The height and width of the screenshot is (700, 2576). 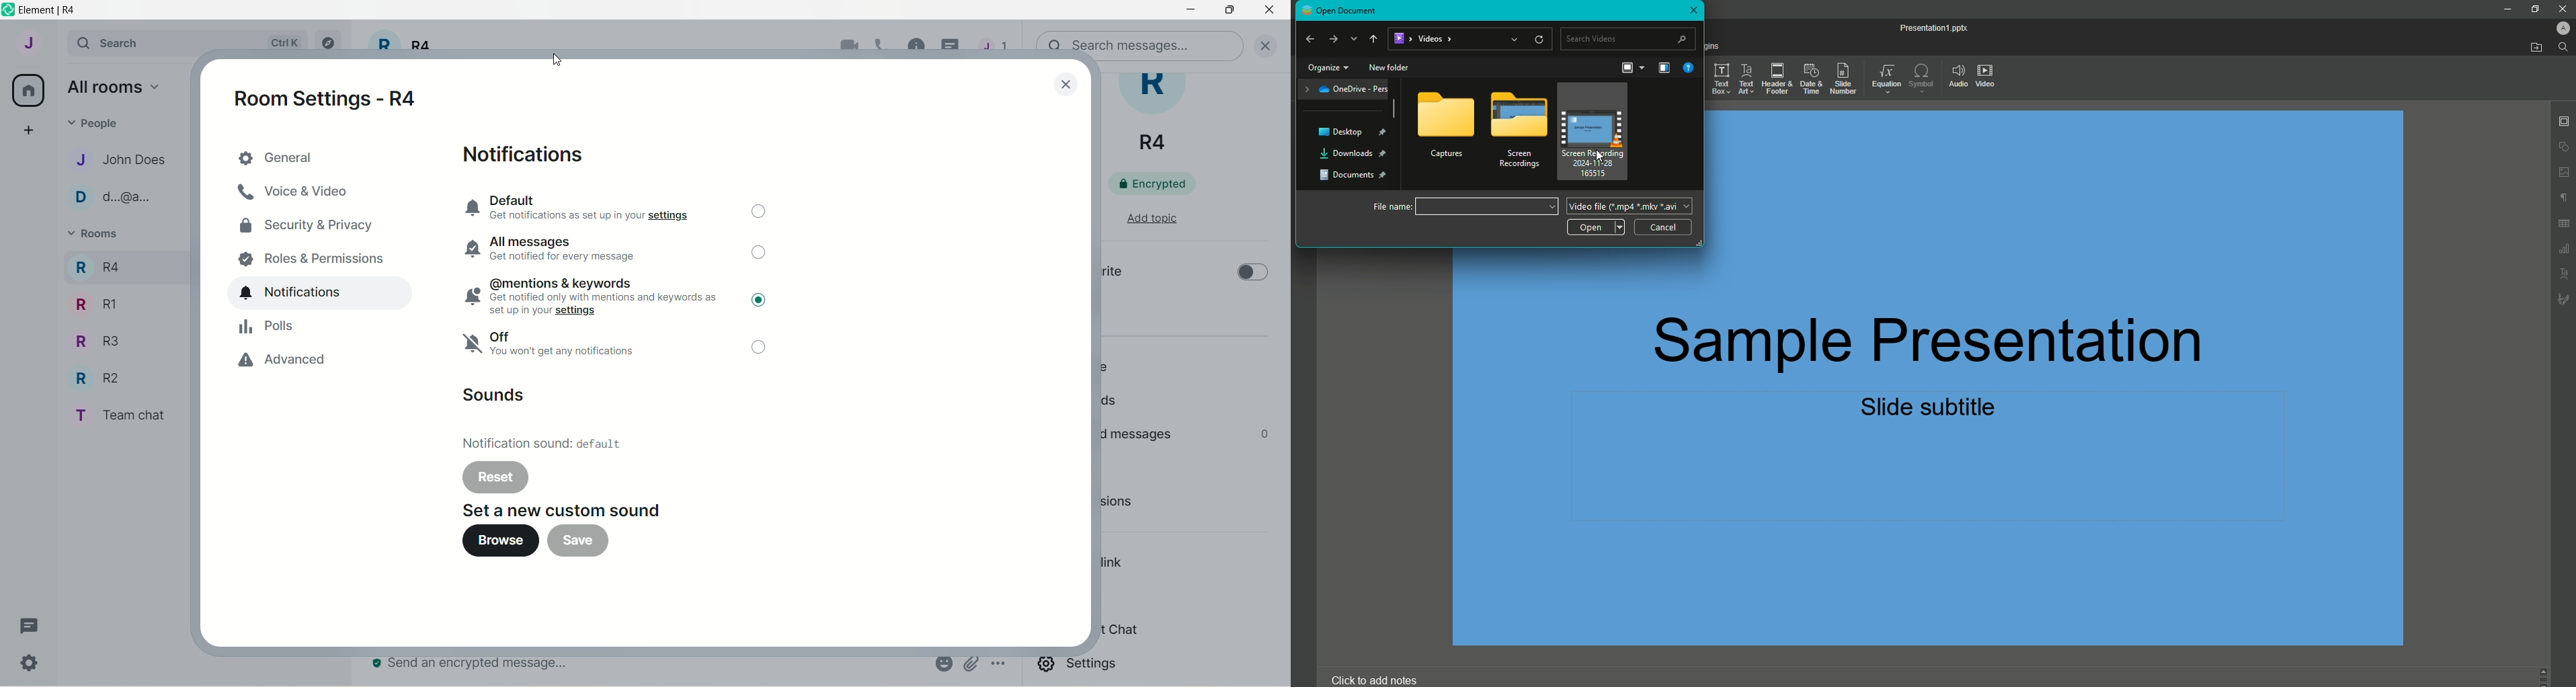 I want to click on rooms, so click(x=95, y=235).